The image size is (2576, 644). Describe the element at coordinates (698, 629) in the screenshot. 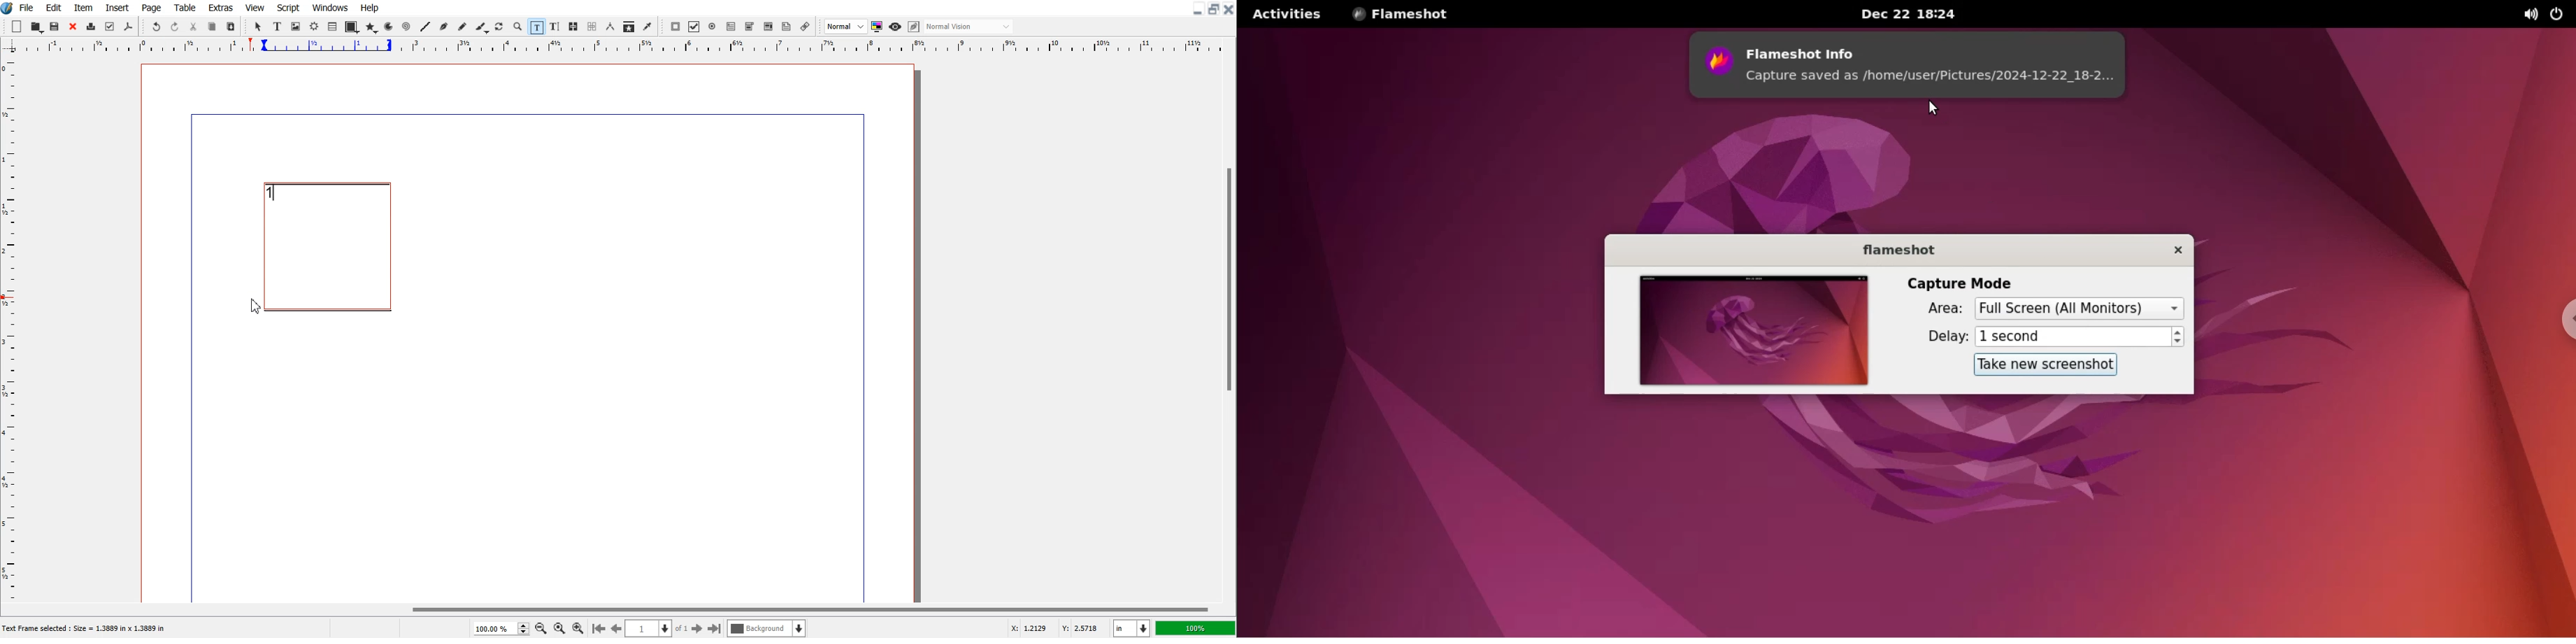

I see `Go to next Page` at that location.